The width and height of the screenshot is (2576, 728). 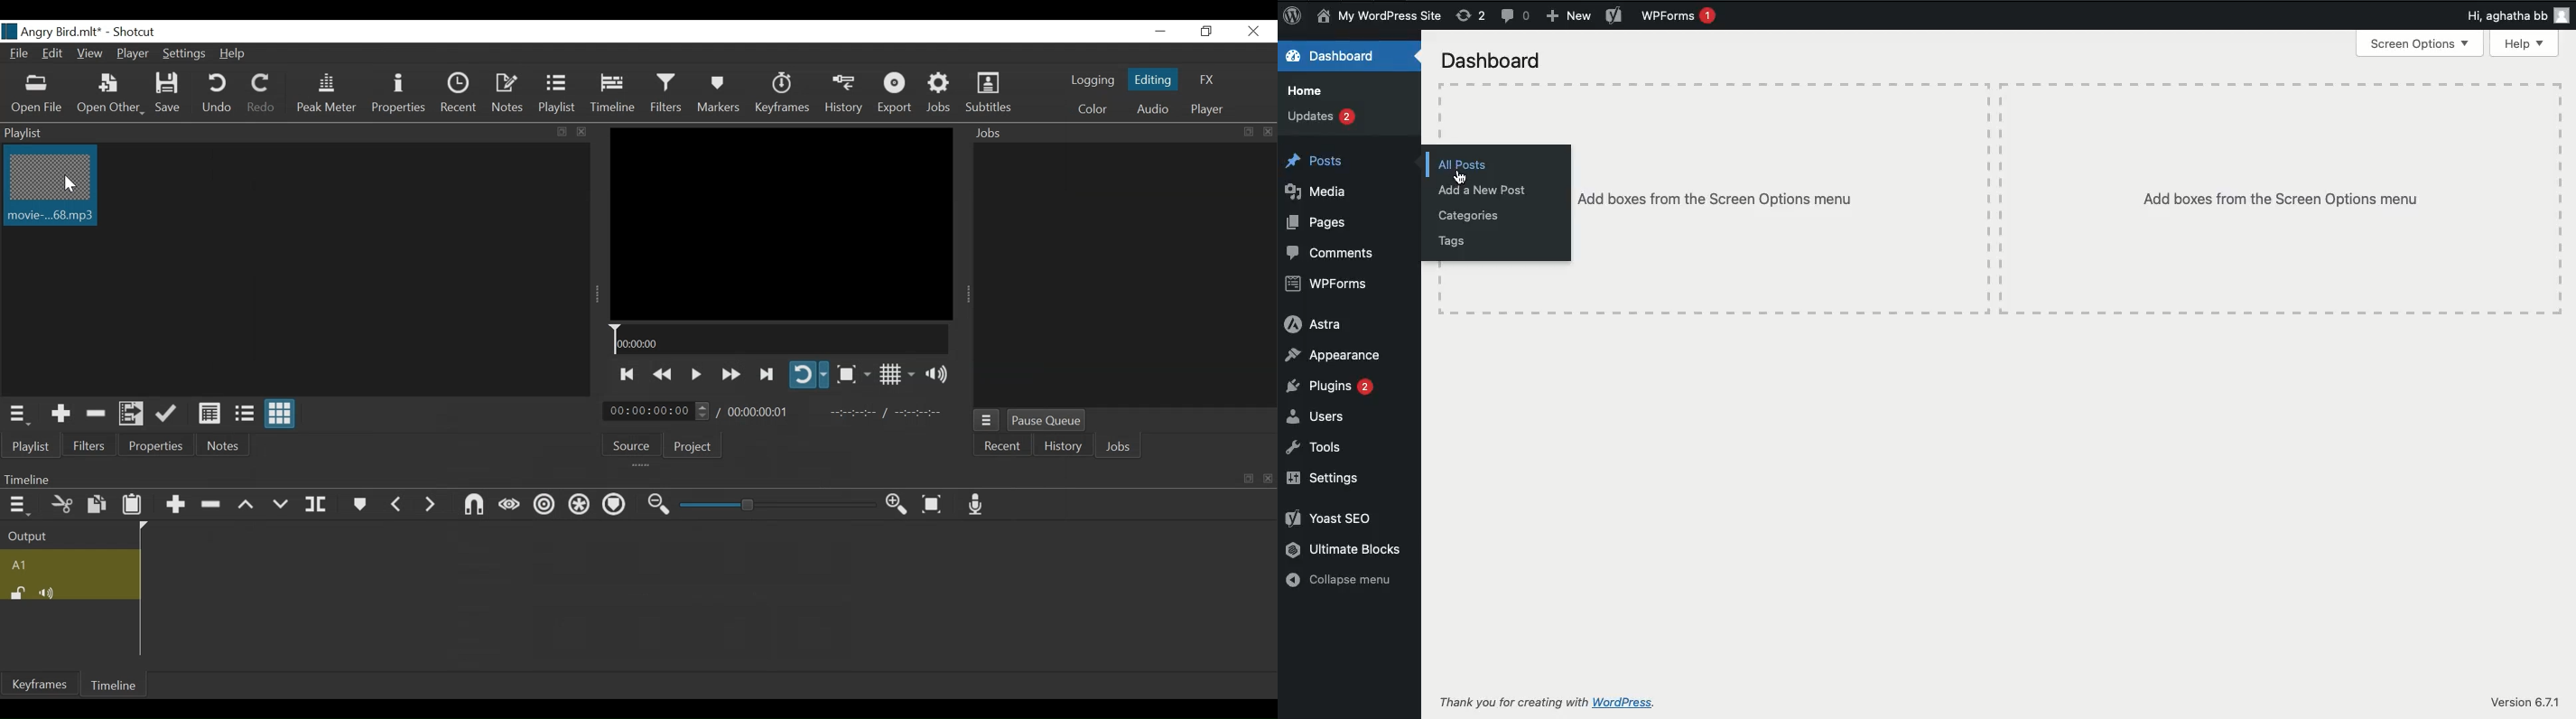 What do you see at coordinates (67, 184) in the screenshot?
I see `Cursor` at bounding box center [67, 184].